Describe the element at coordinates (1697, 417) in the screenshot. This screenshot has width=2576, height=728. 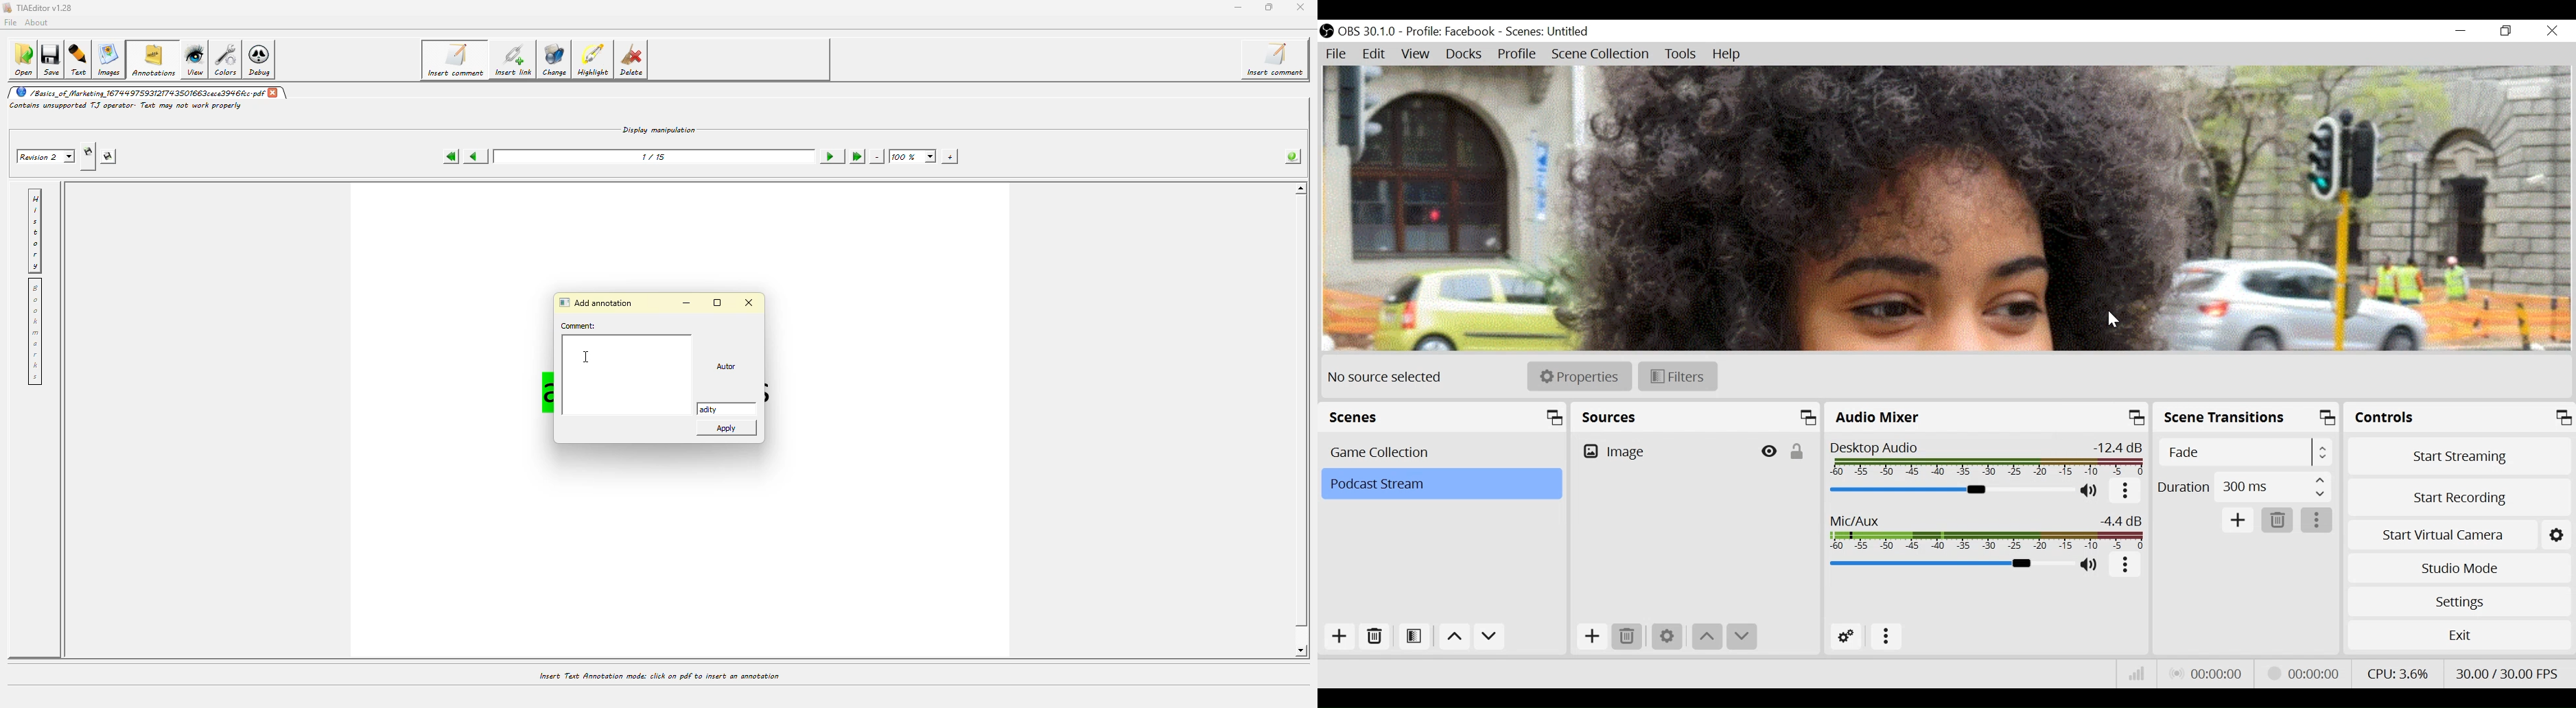
I see `Sources Panel` at that location.